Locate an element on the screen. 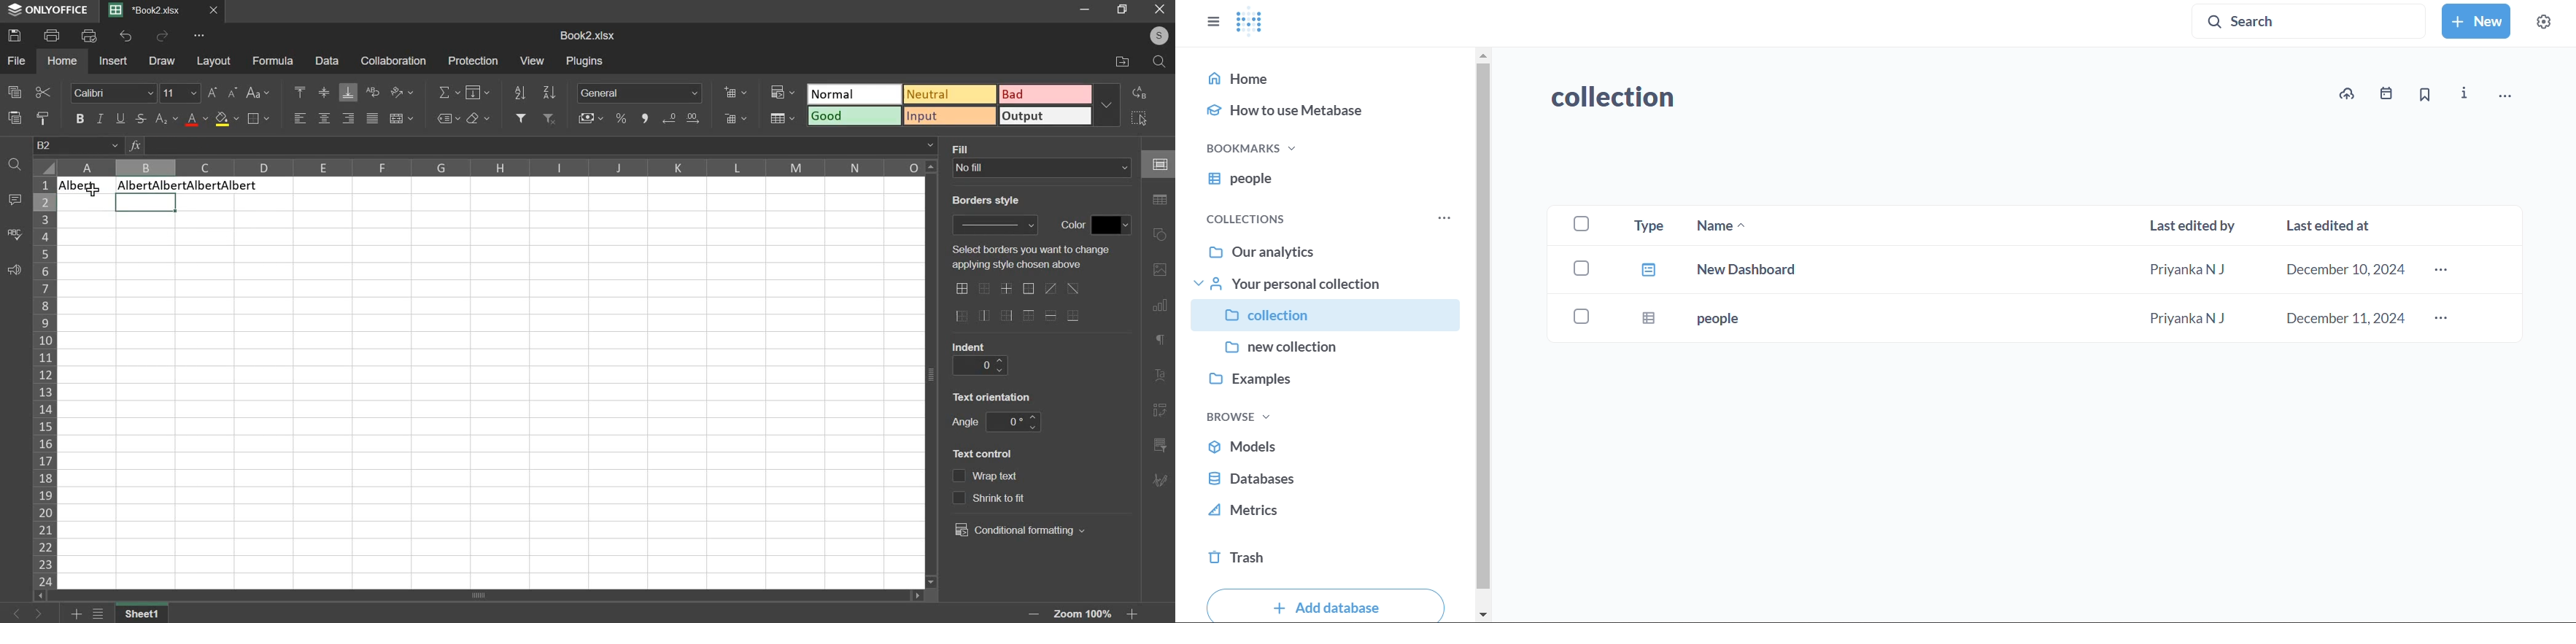  type is located at coordinates (1642, 276).